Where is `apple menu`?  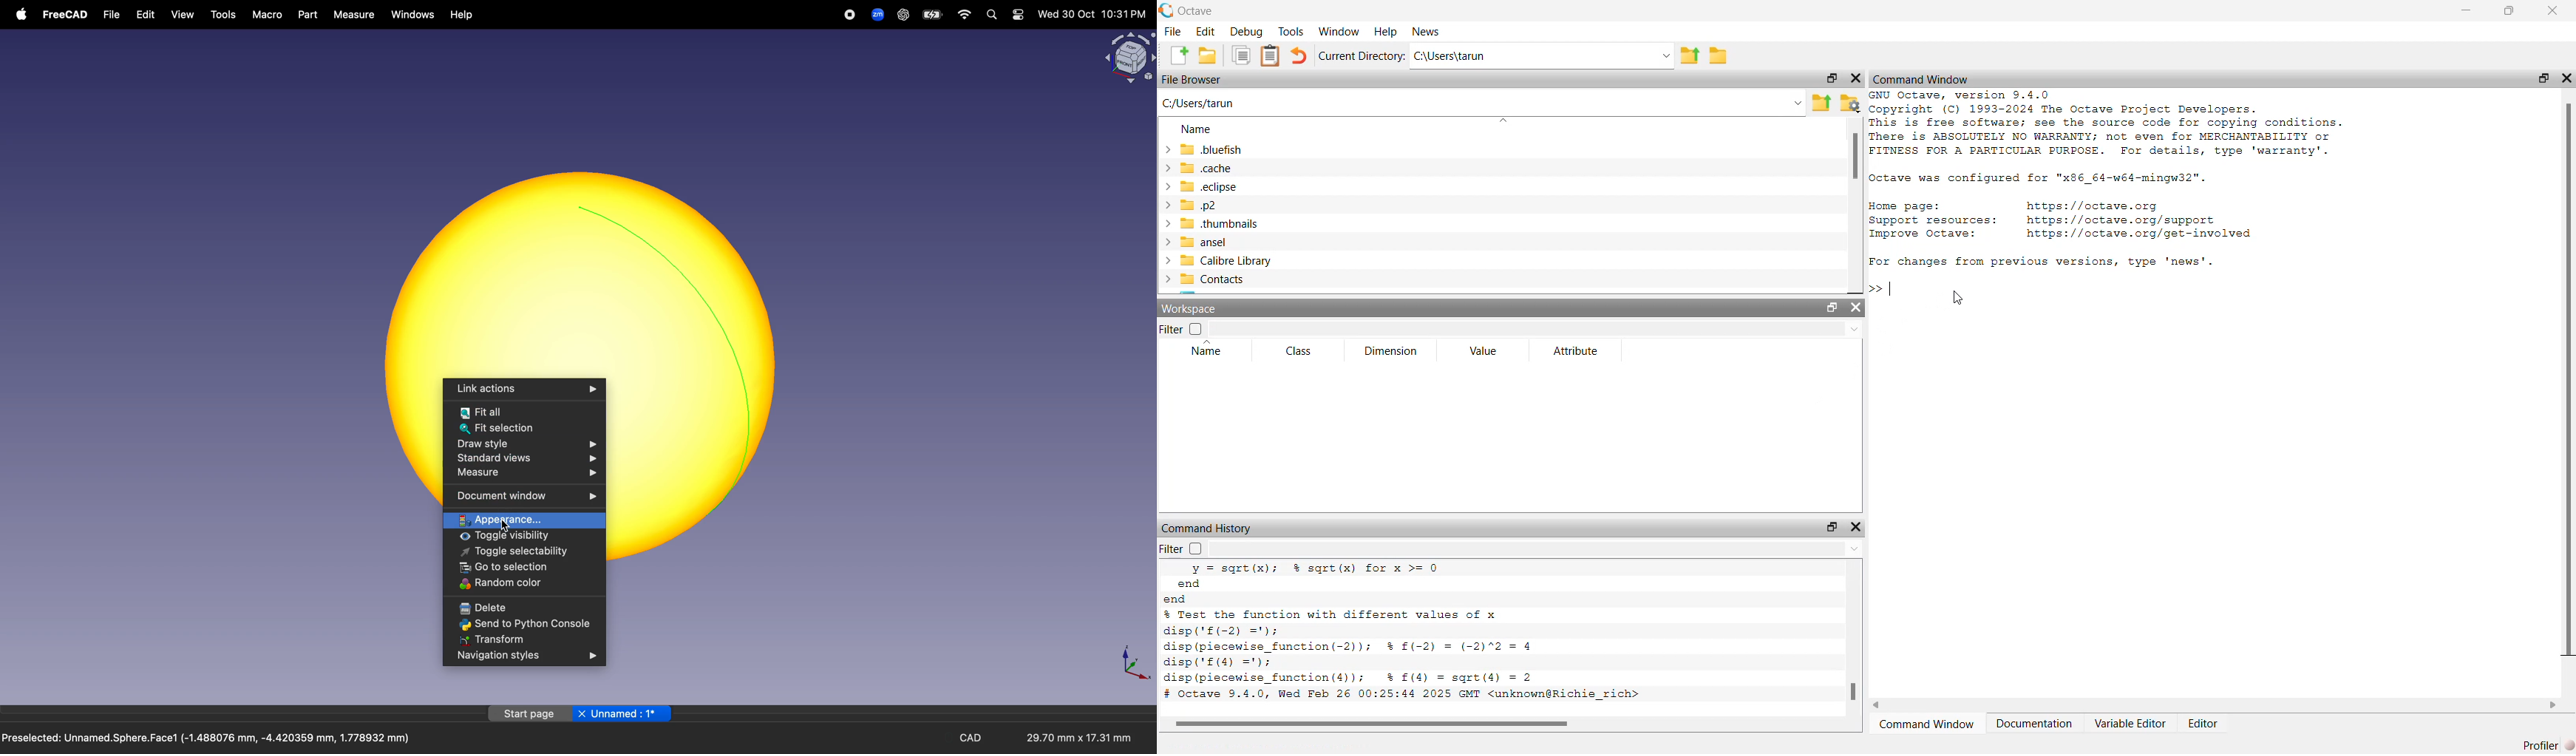
apple menu is located at coordinates (18, 14).